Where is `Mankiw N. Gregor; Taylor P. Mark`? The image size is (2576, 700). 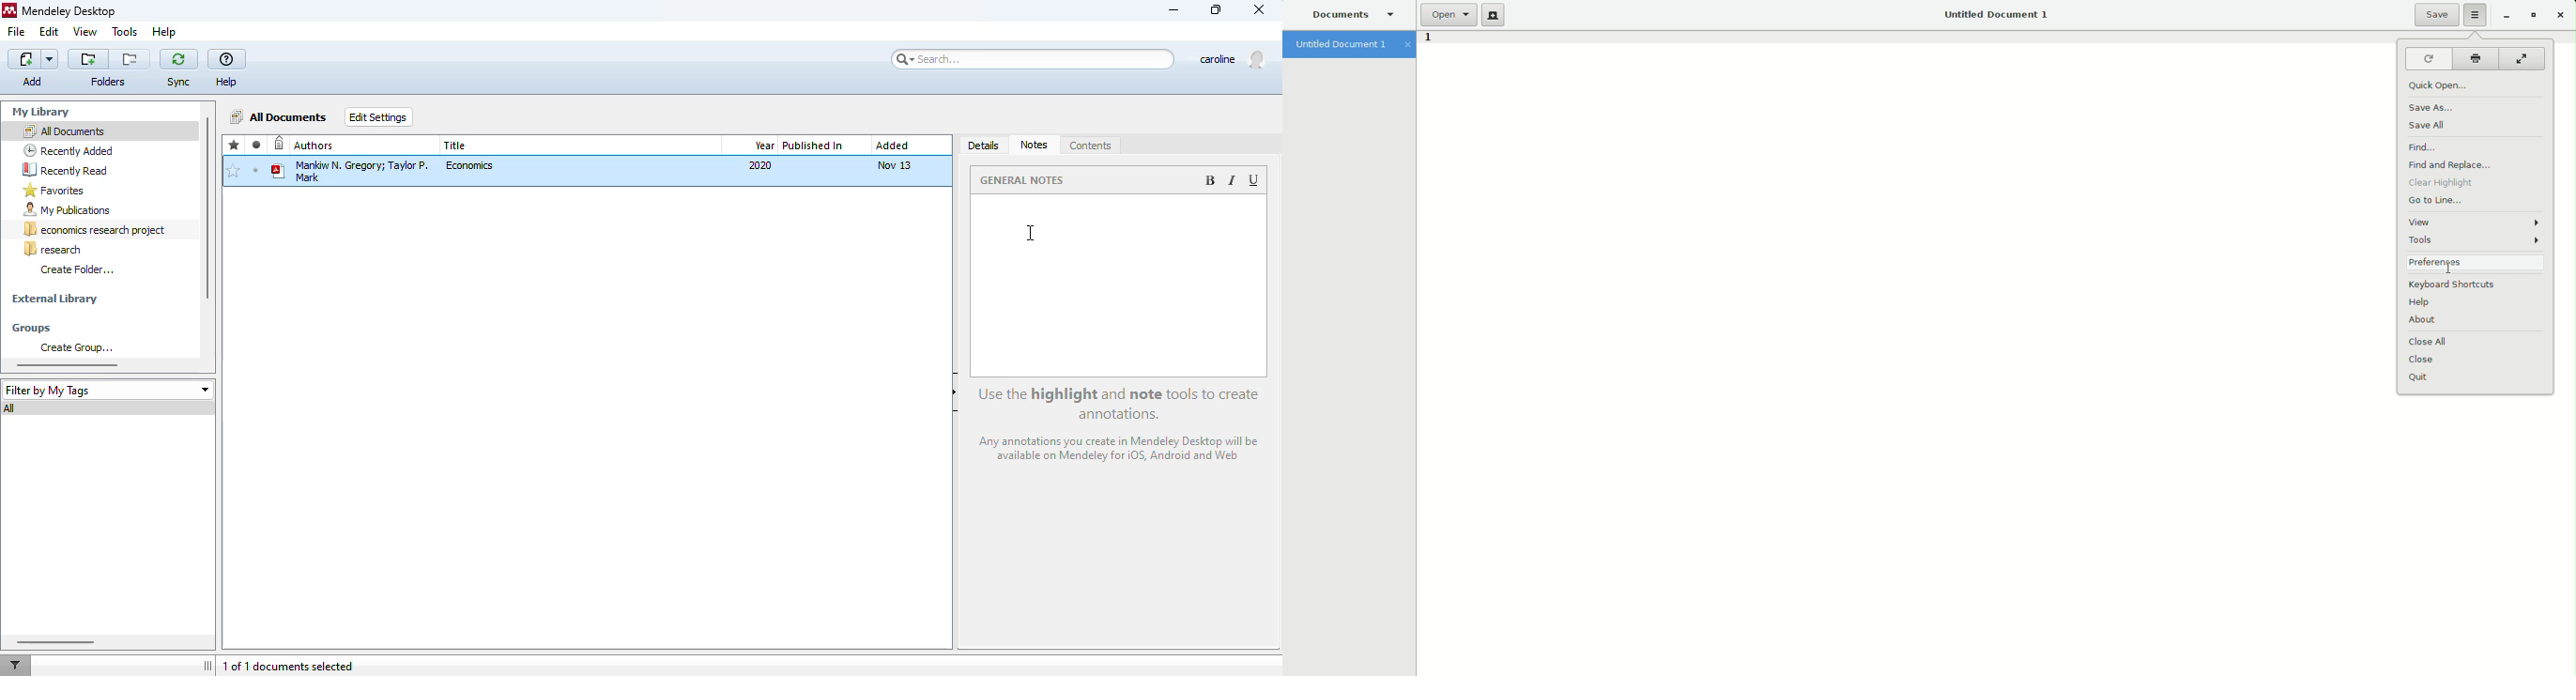
Mankiw N. Gregor; Taylor P. Mark is located at coordinates (351, 170).